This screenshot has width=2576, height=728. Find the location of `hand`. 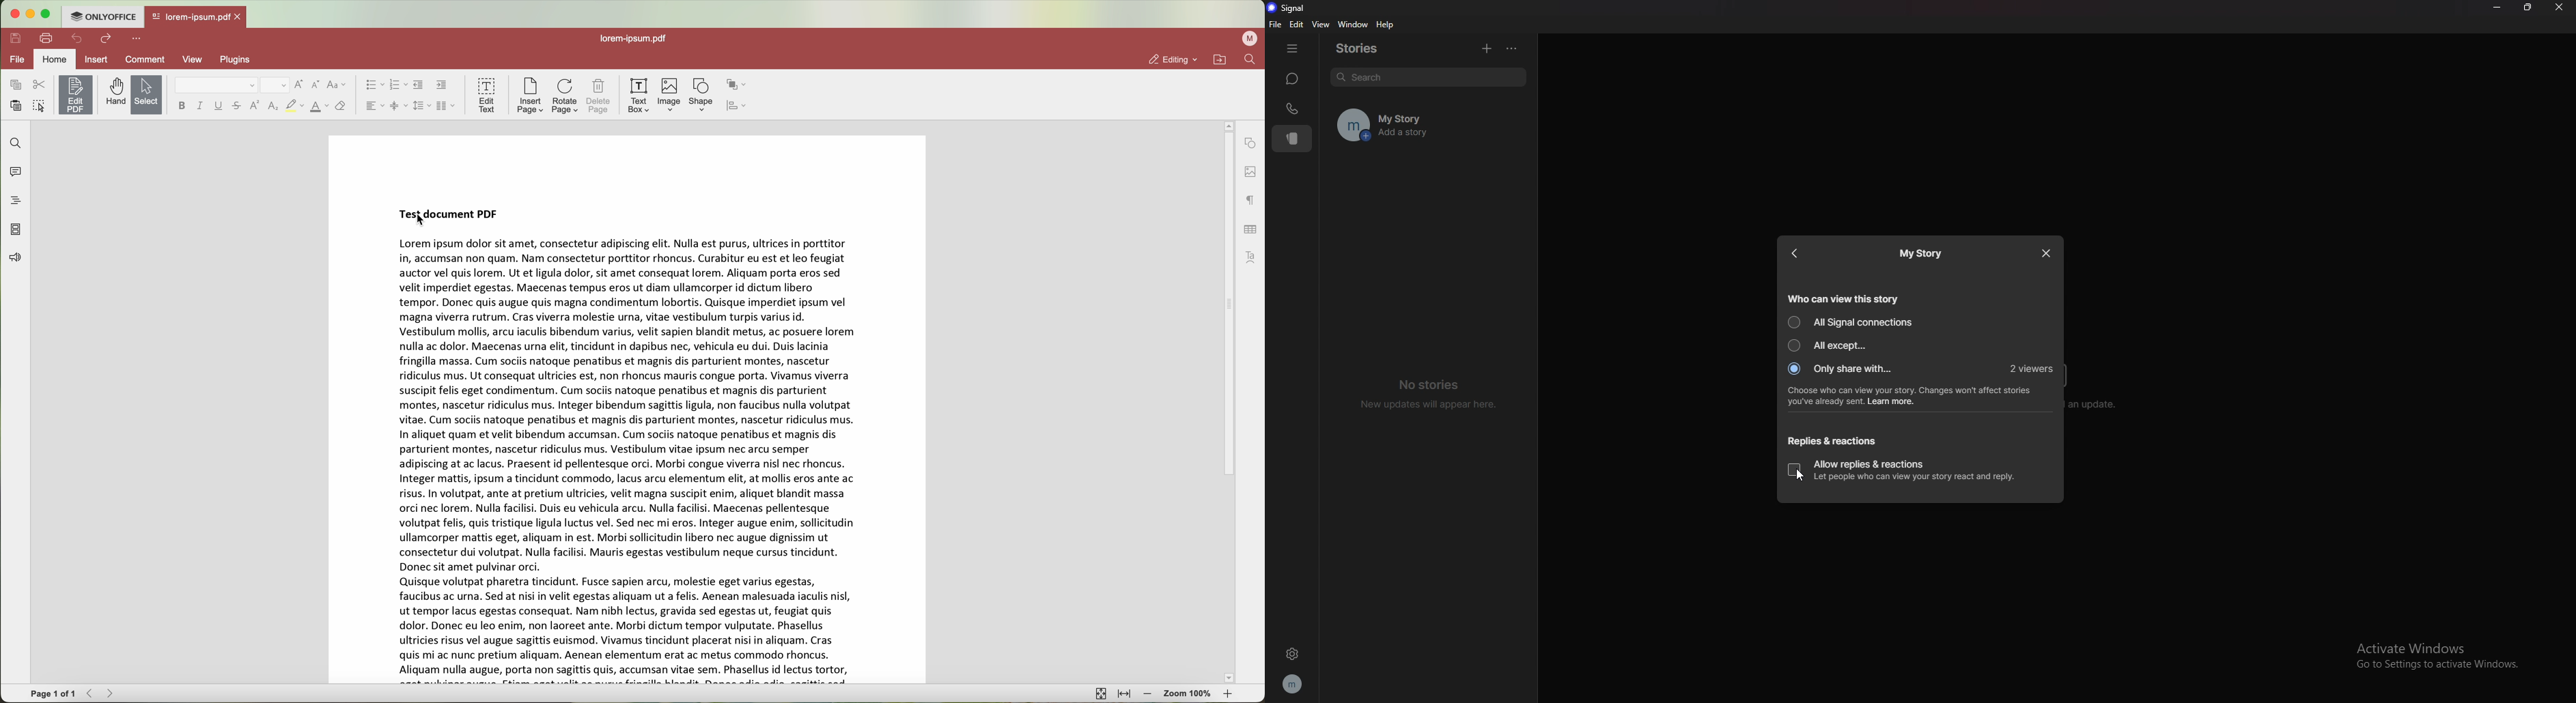

hand is located at coordinates (112, 93).